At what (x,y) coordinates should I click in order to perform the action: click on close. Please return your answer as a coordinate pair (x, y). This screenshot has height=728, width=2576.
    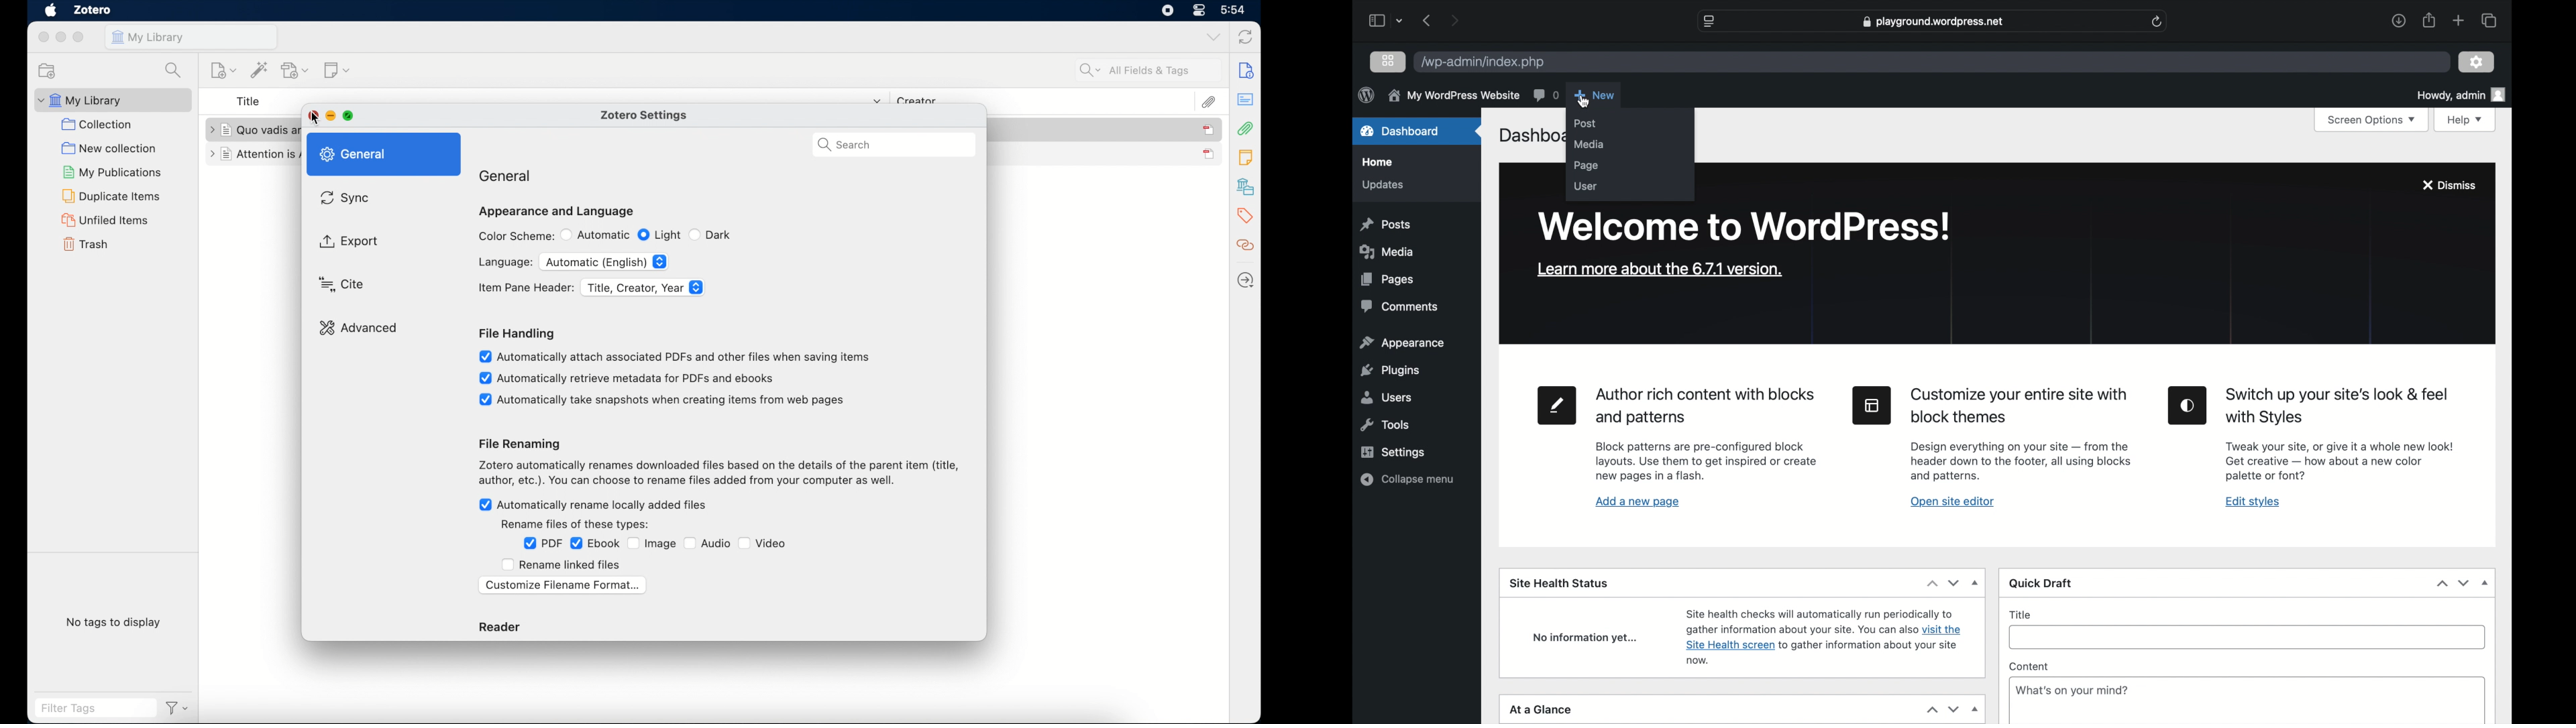
    Looking at the image, I should click on (314, 115).